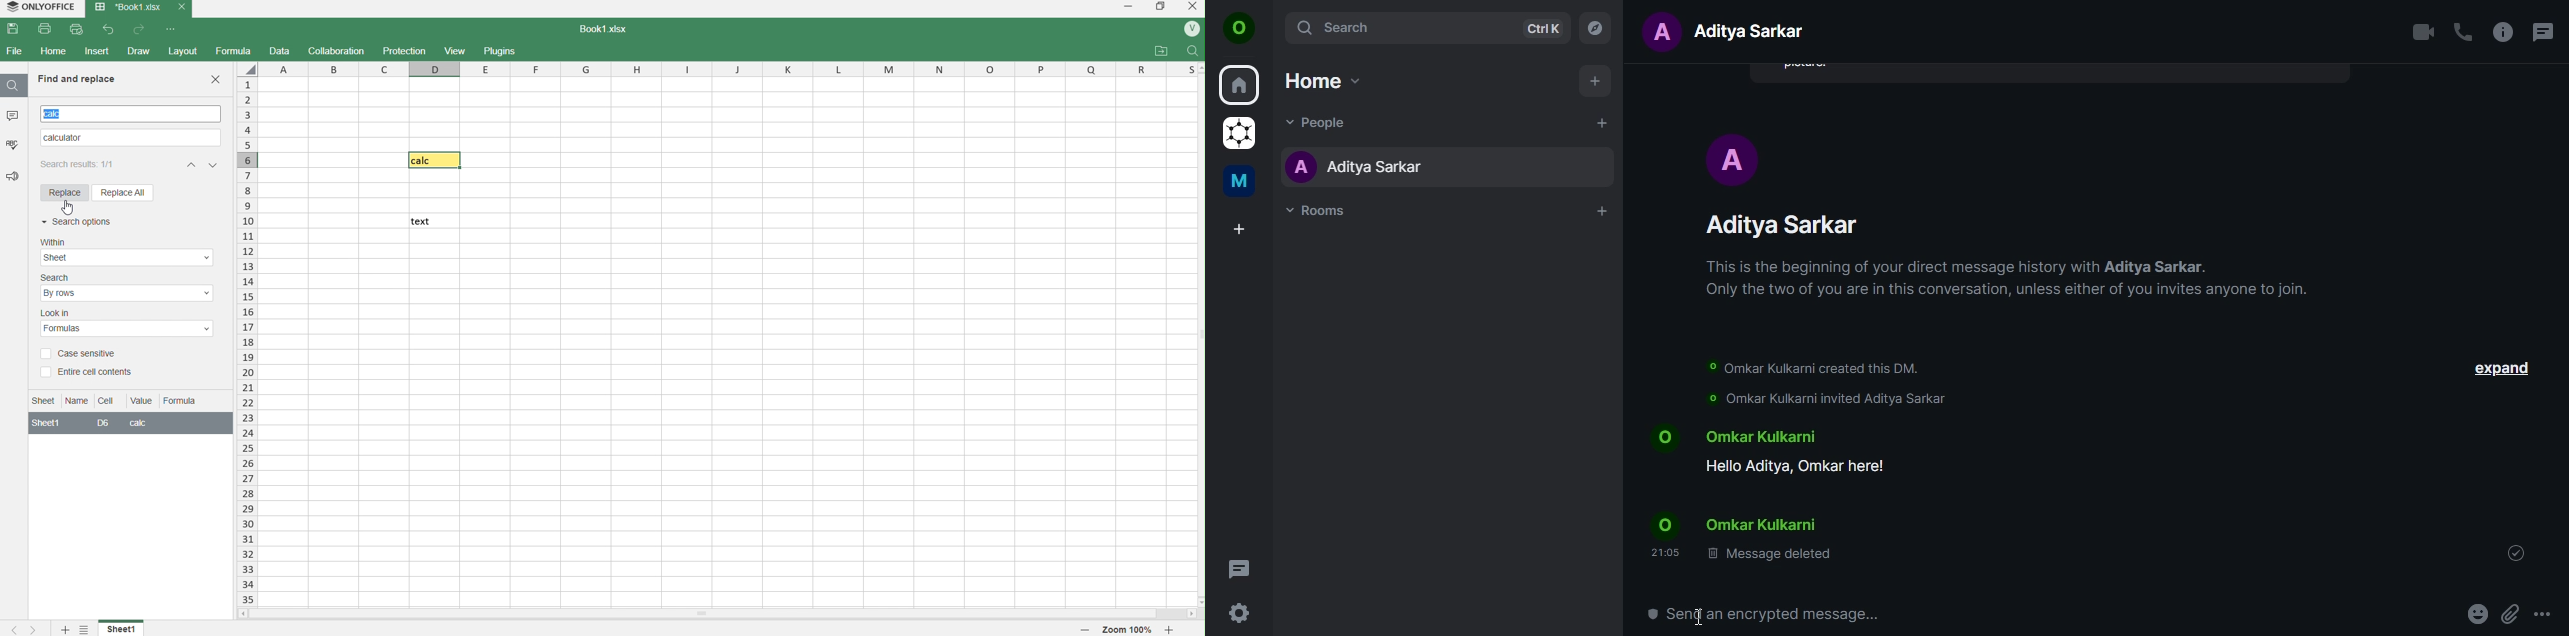 Image resolution: width=2576 pixels, height=644 pixels. What do you see at coordinates (2503, 368) in the screenshot?
I see `expand` at bounding box center [2503, 368].